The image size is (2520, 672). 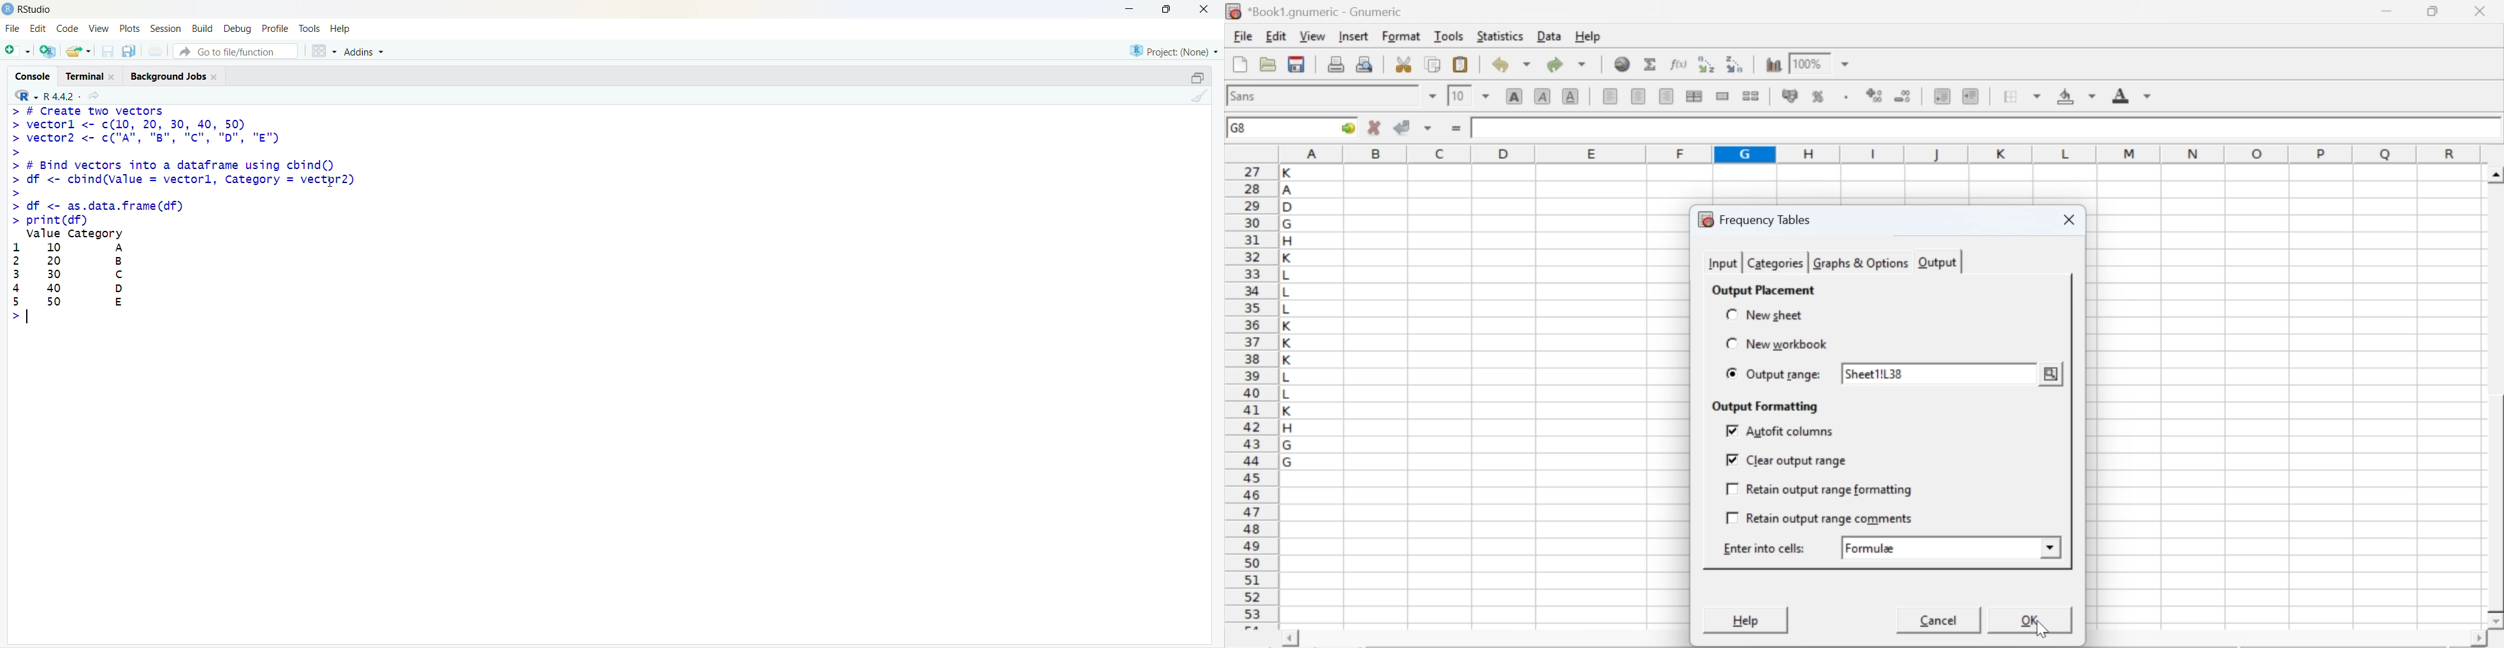 What do you see at coordinates (1774, 263) in the screenshot?
I see `categories` at bounding box center [1774, 263].